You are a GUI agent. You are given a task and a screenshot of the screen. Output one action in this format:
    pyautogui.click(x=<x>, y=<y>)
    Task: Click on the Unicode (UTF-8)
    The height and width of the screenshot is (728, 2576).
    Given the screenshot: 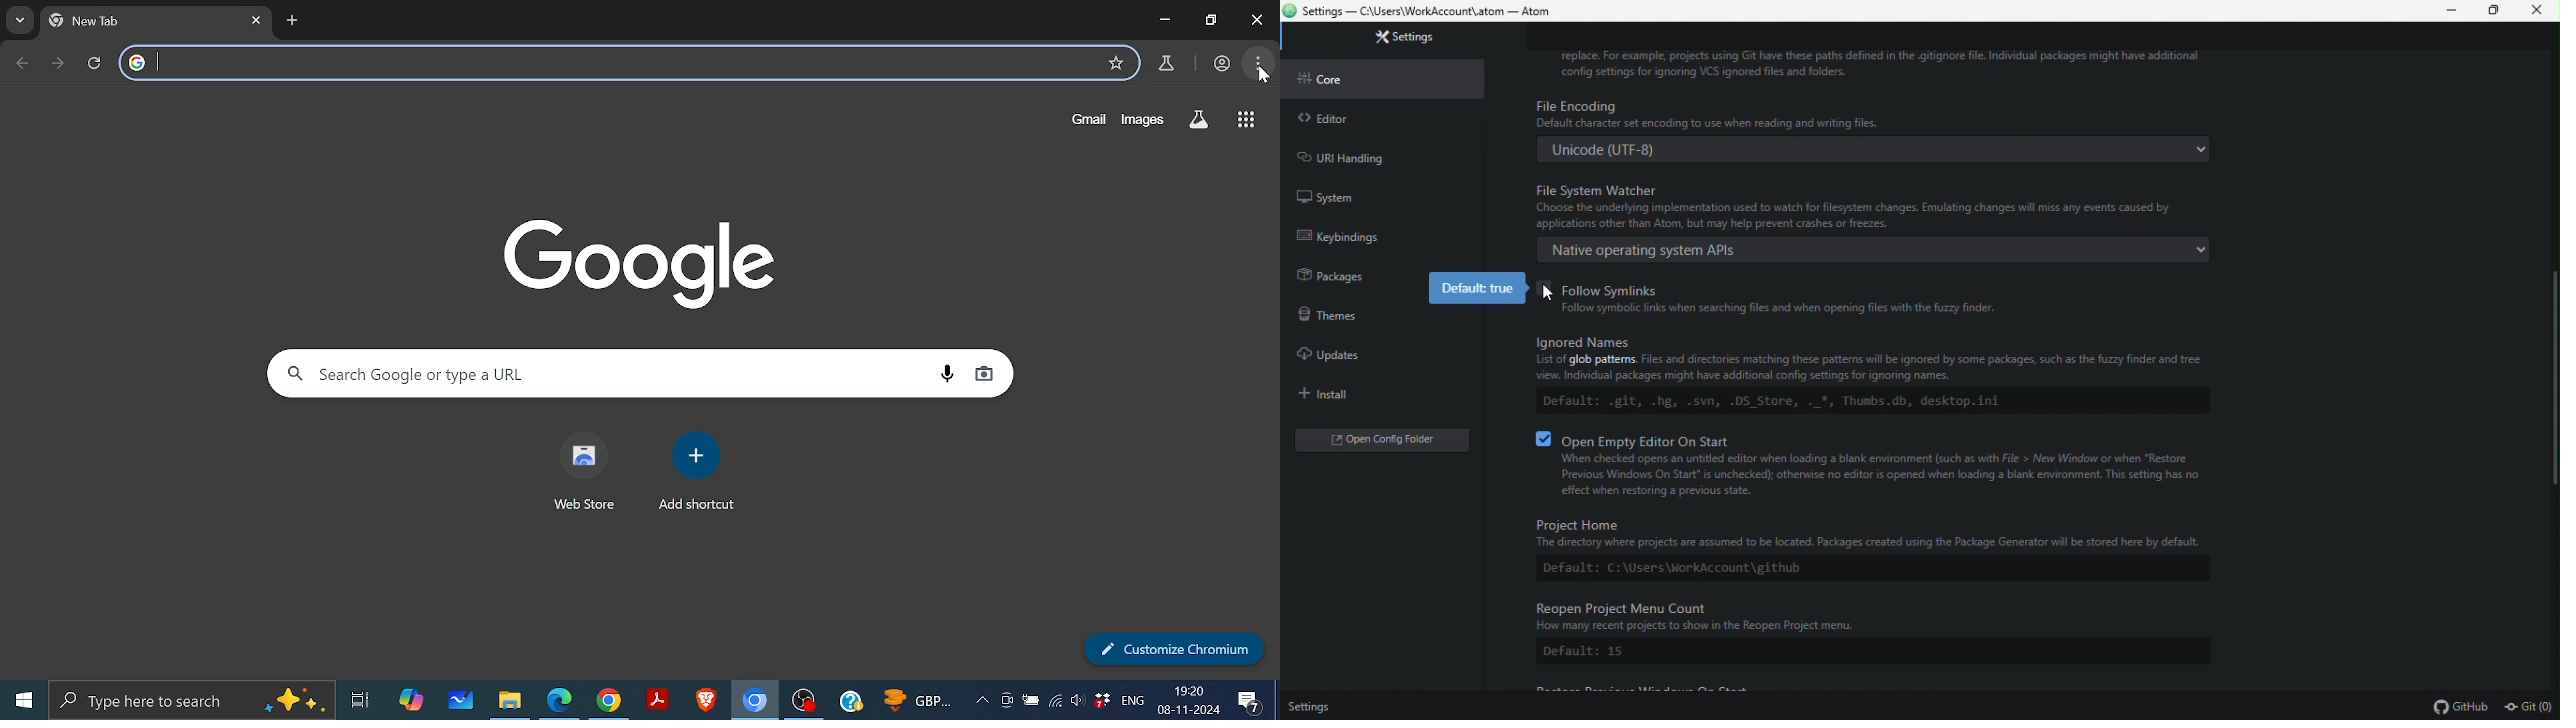 What is the action you would take?
    pyautogui.click(x=1877, y=149)
    